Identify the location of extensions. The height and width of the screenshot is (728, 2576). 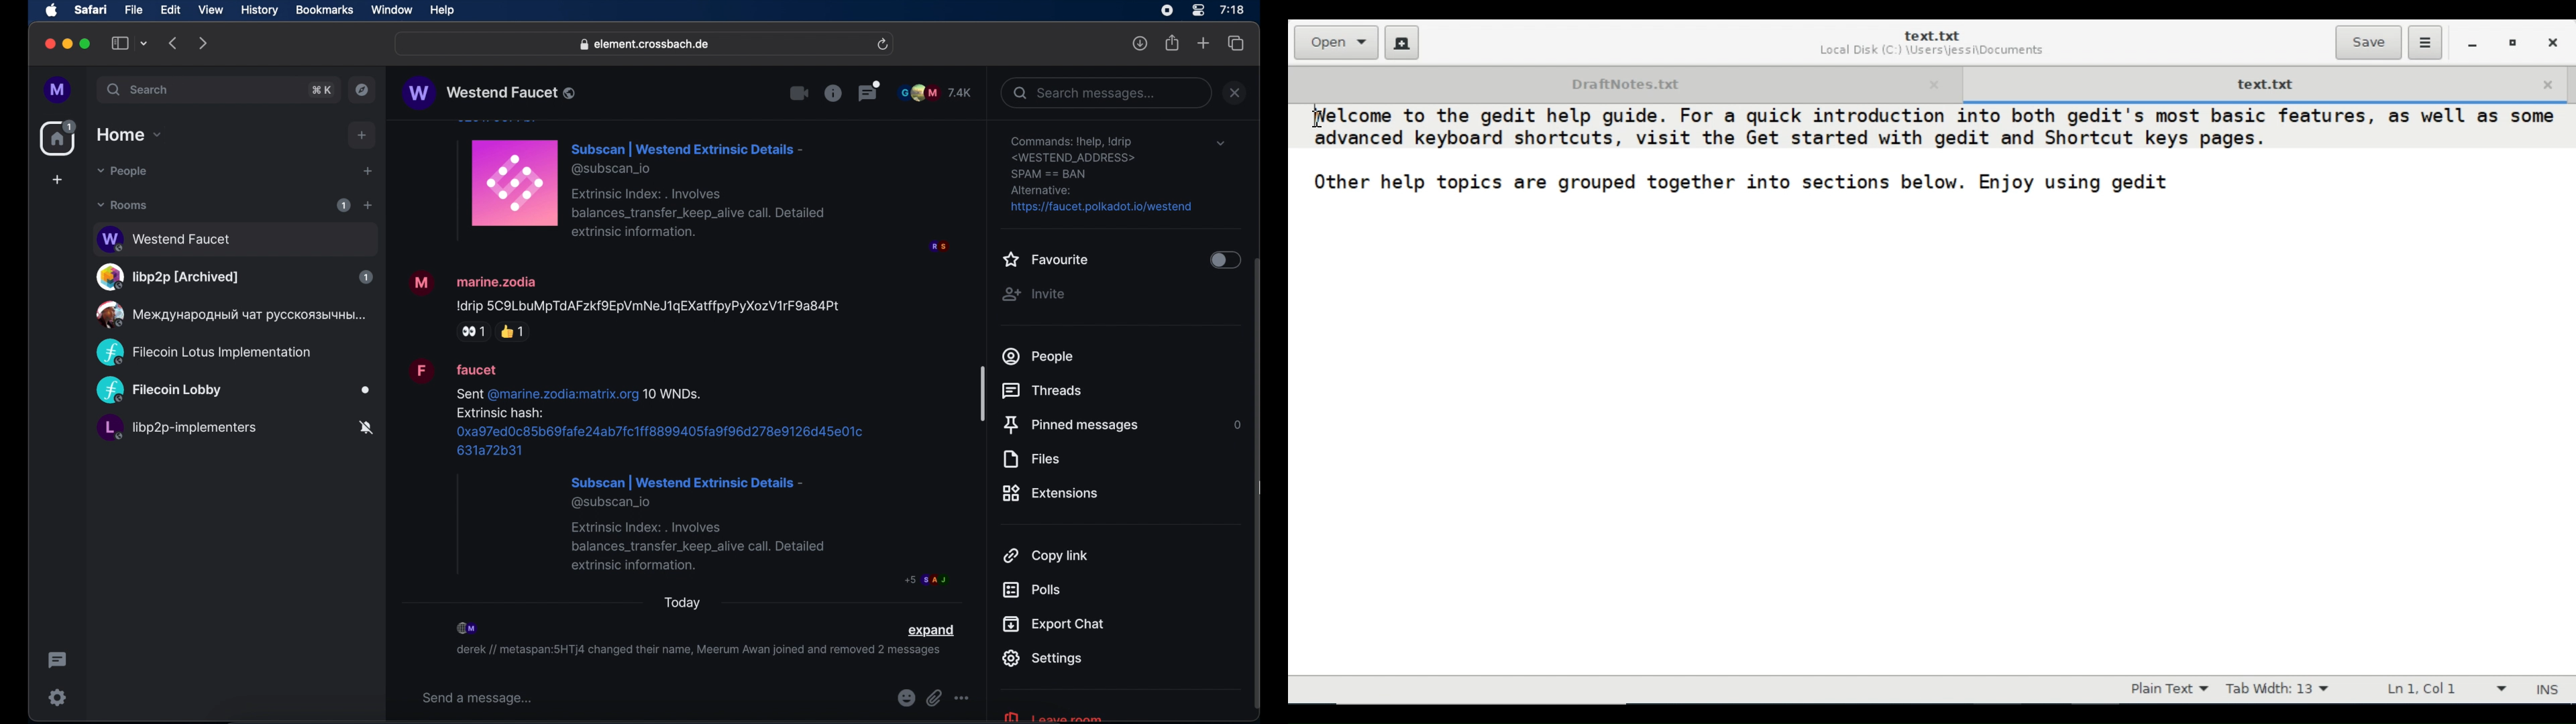
(1051, 493).